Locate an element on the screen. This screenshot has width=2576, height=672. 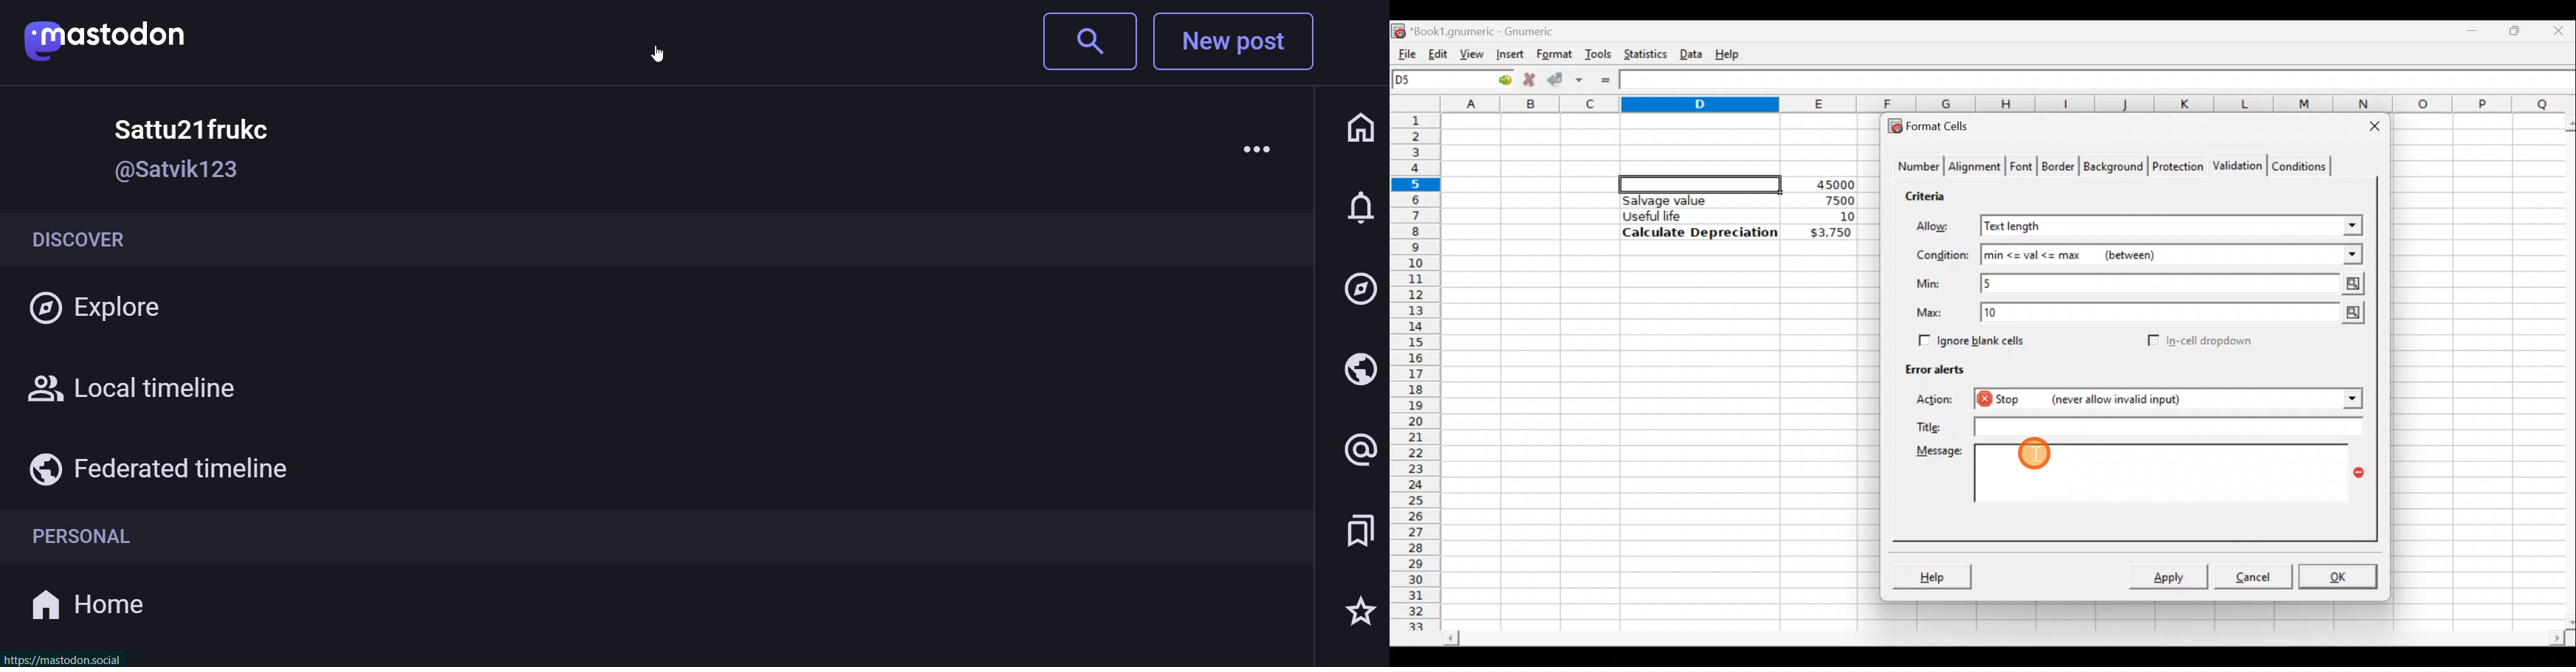
personal is located at coordinates (79, 539).